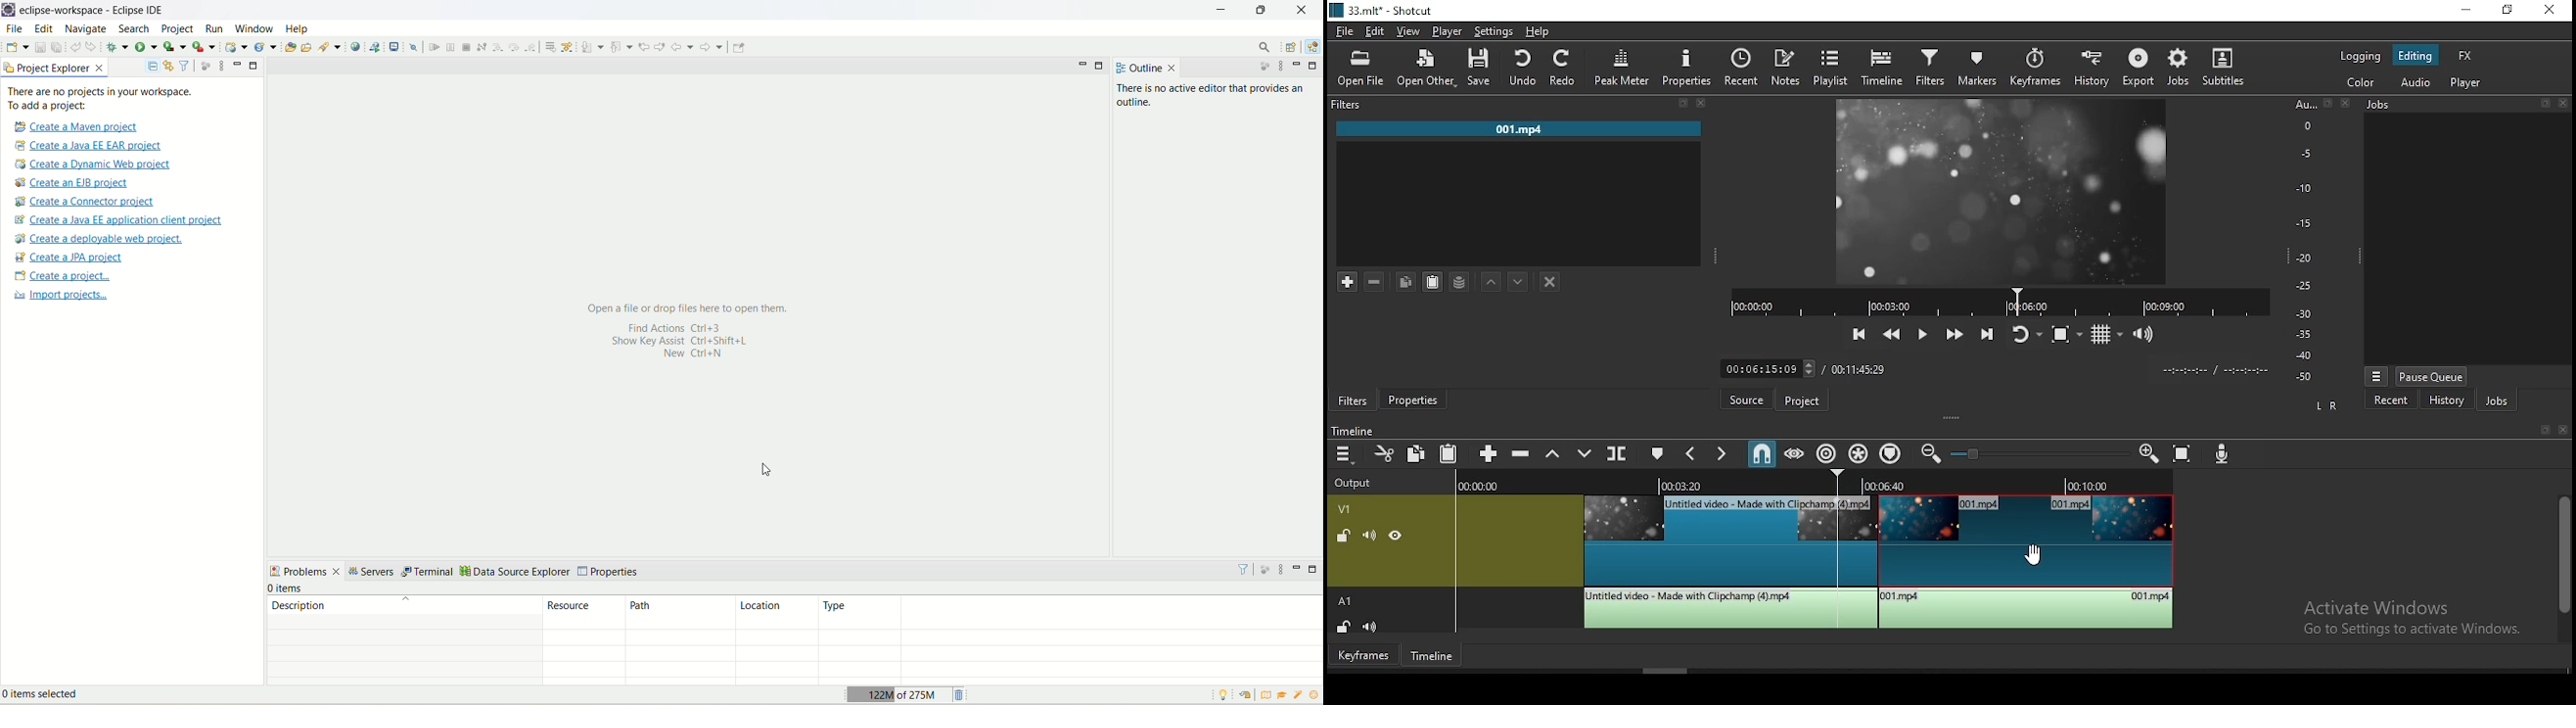  Describe the element at coordinates (1346, 31) in the screenshot. I see `file` at that location.